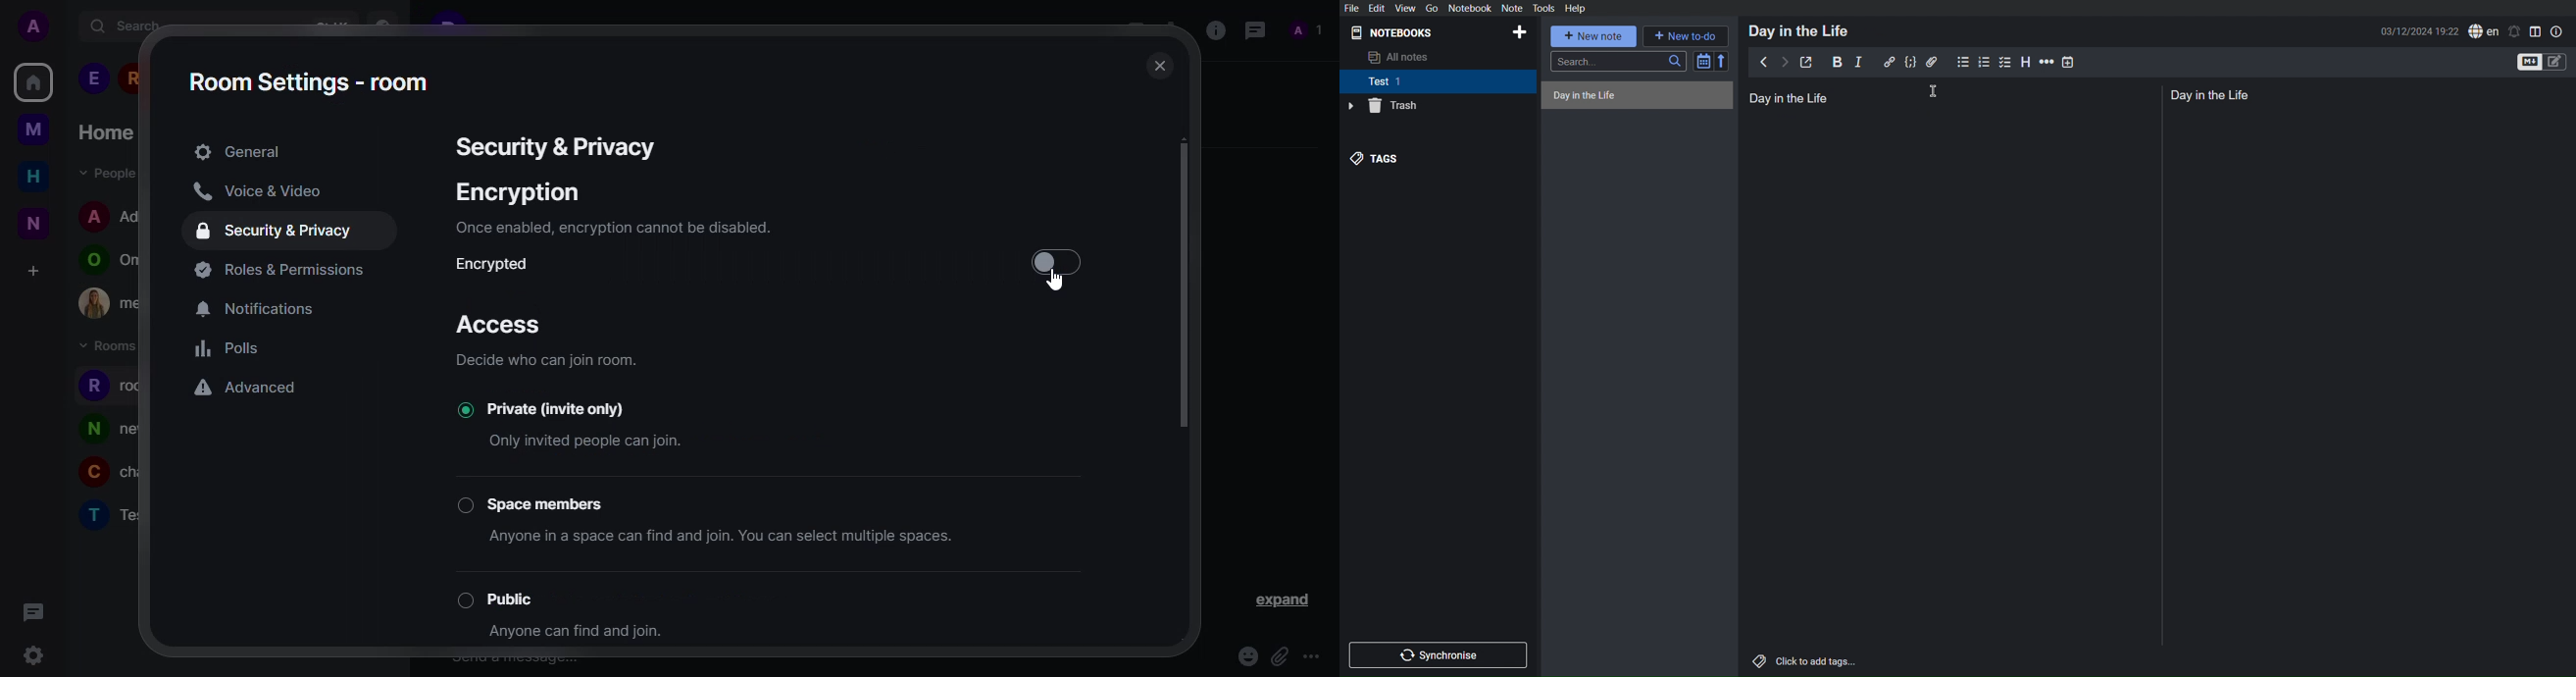 This screenshot has height=700, width=2576. I want to click on profile, so click(92, 514).